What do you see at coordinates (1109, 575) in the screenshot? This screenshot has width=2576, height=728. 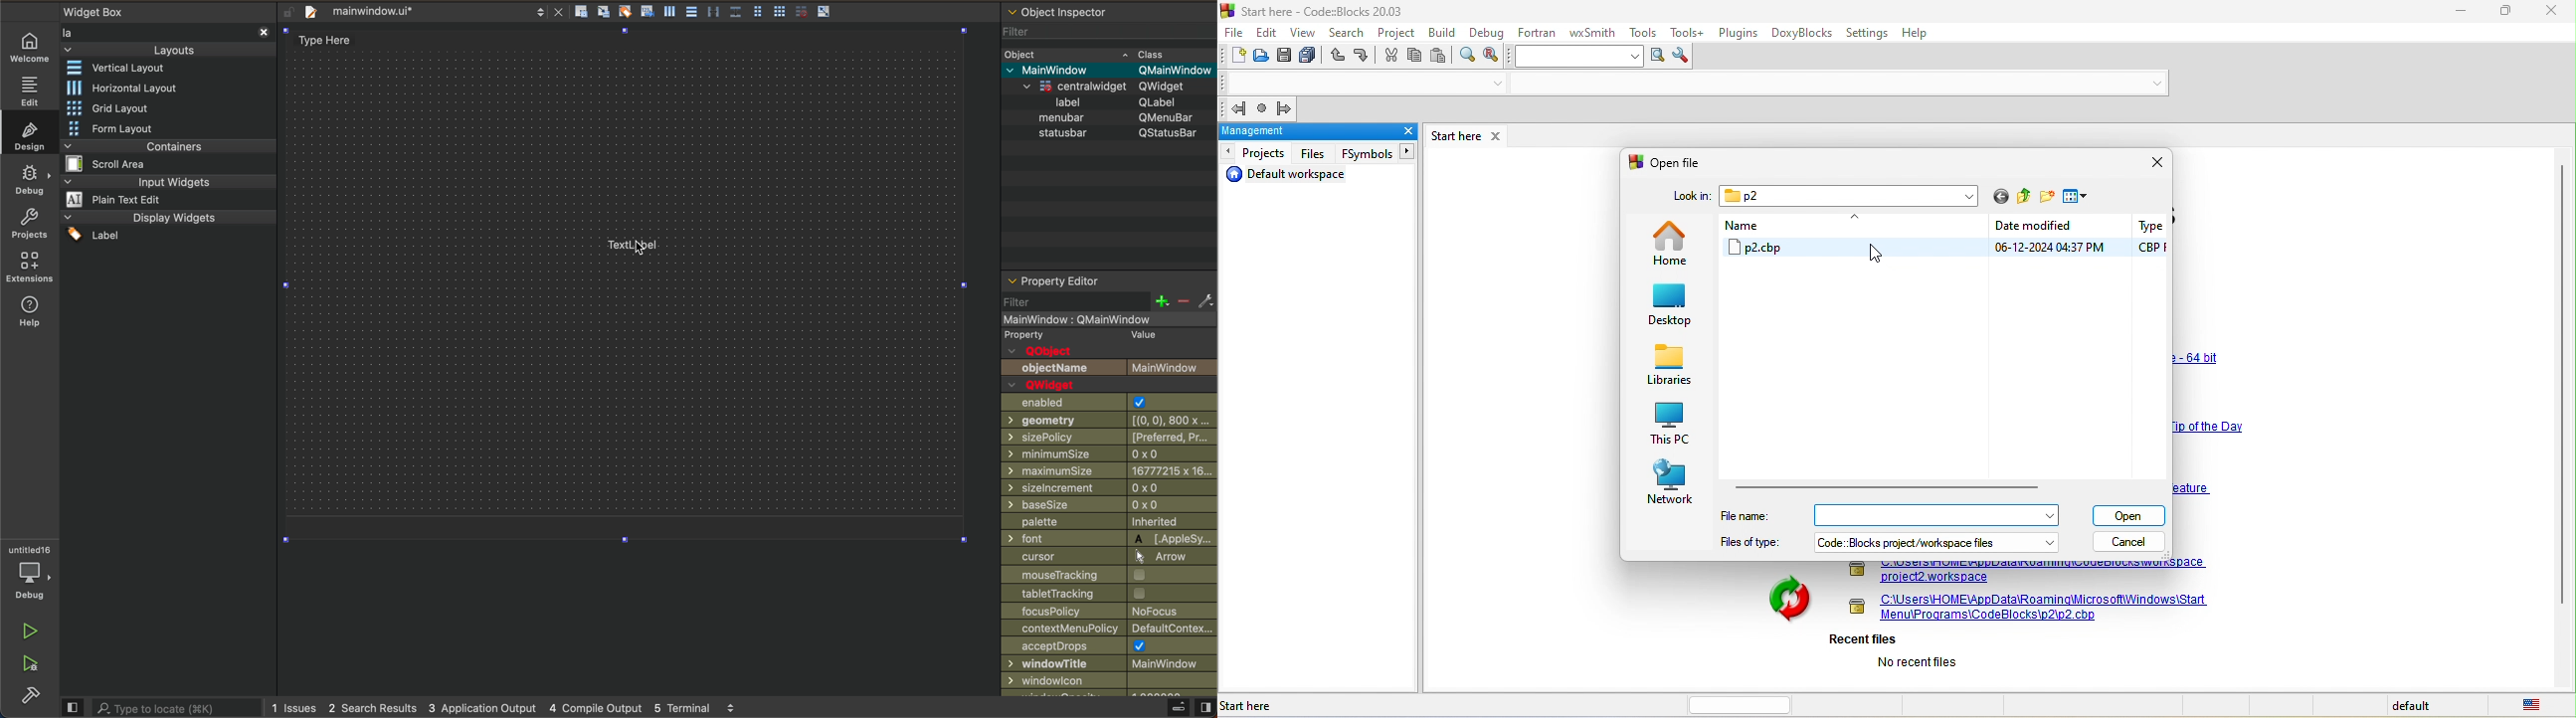 I see `` at bounding box center [1109, 575].